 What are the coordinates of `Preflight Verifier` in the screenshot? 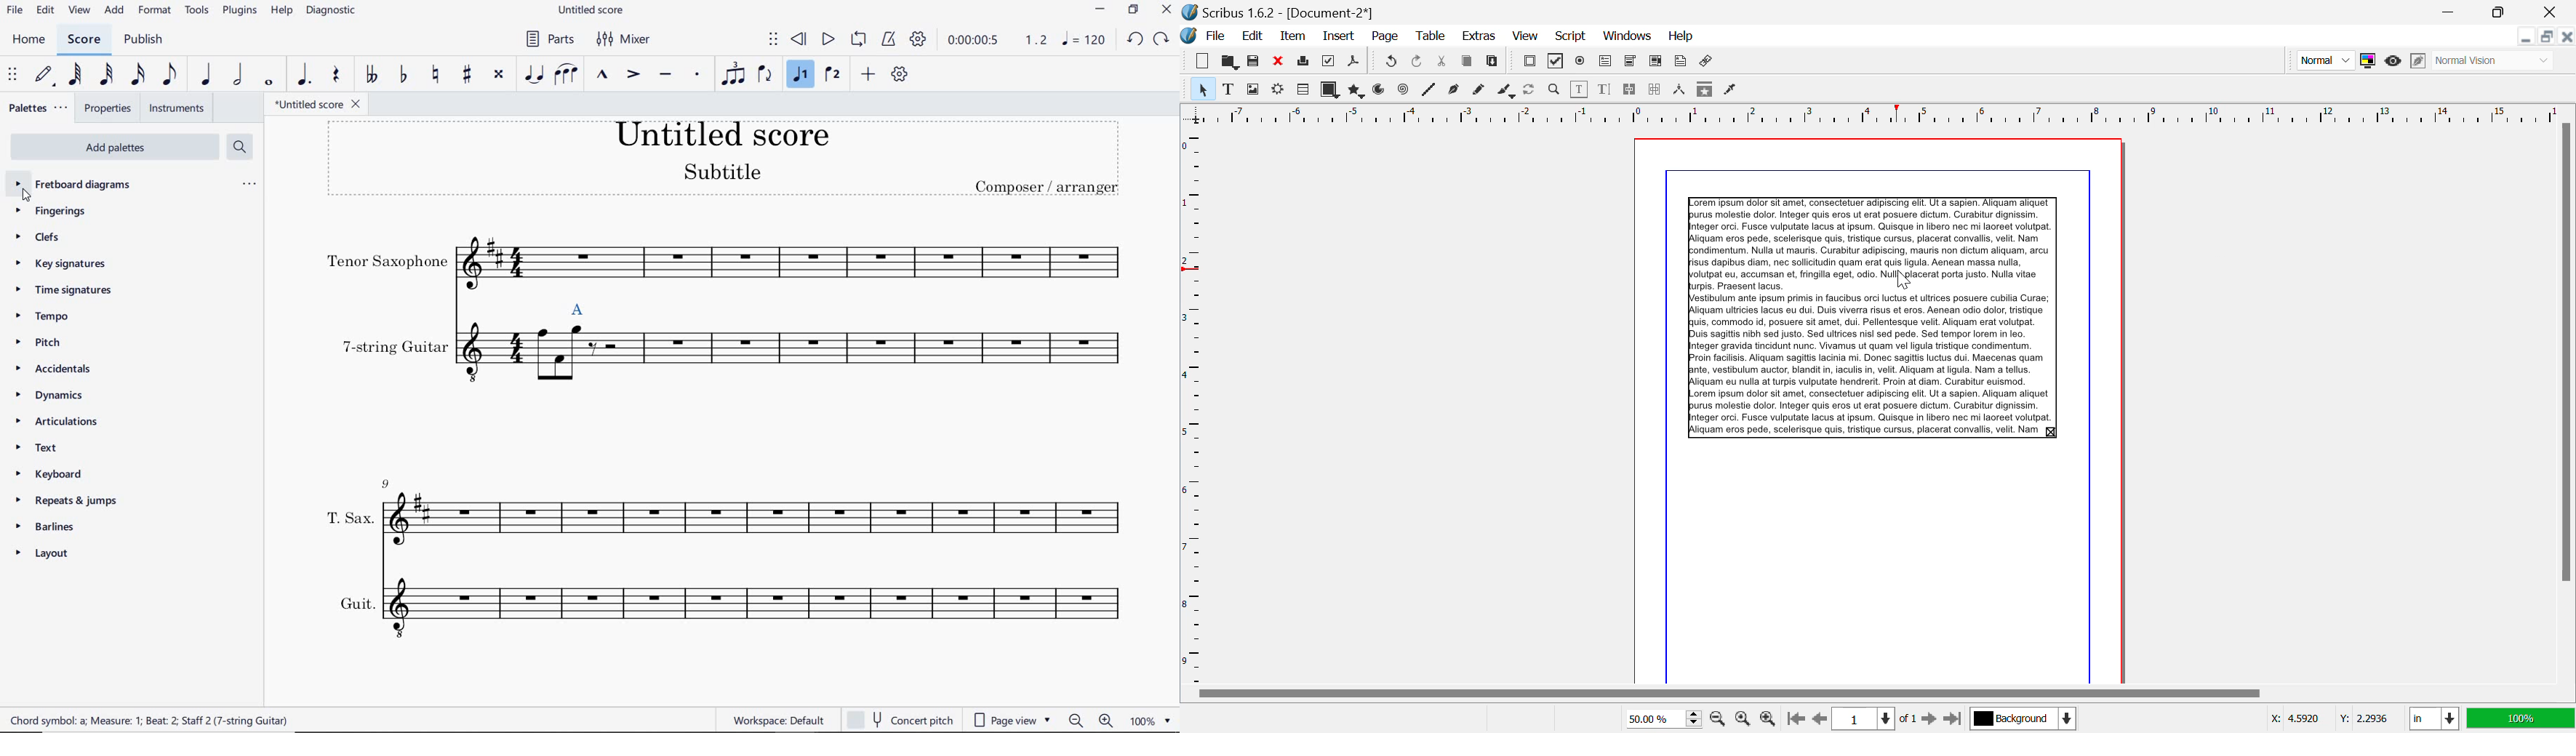 It's located at (1329, 61).